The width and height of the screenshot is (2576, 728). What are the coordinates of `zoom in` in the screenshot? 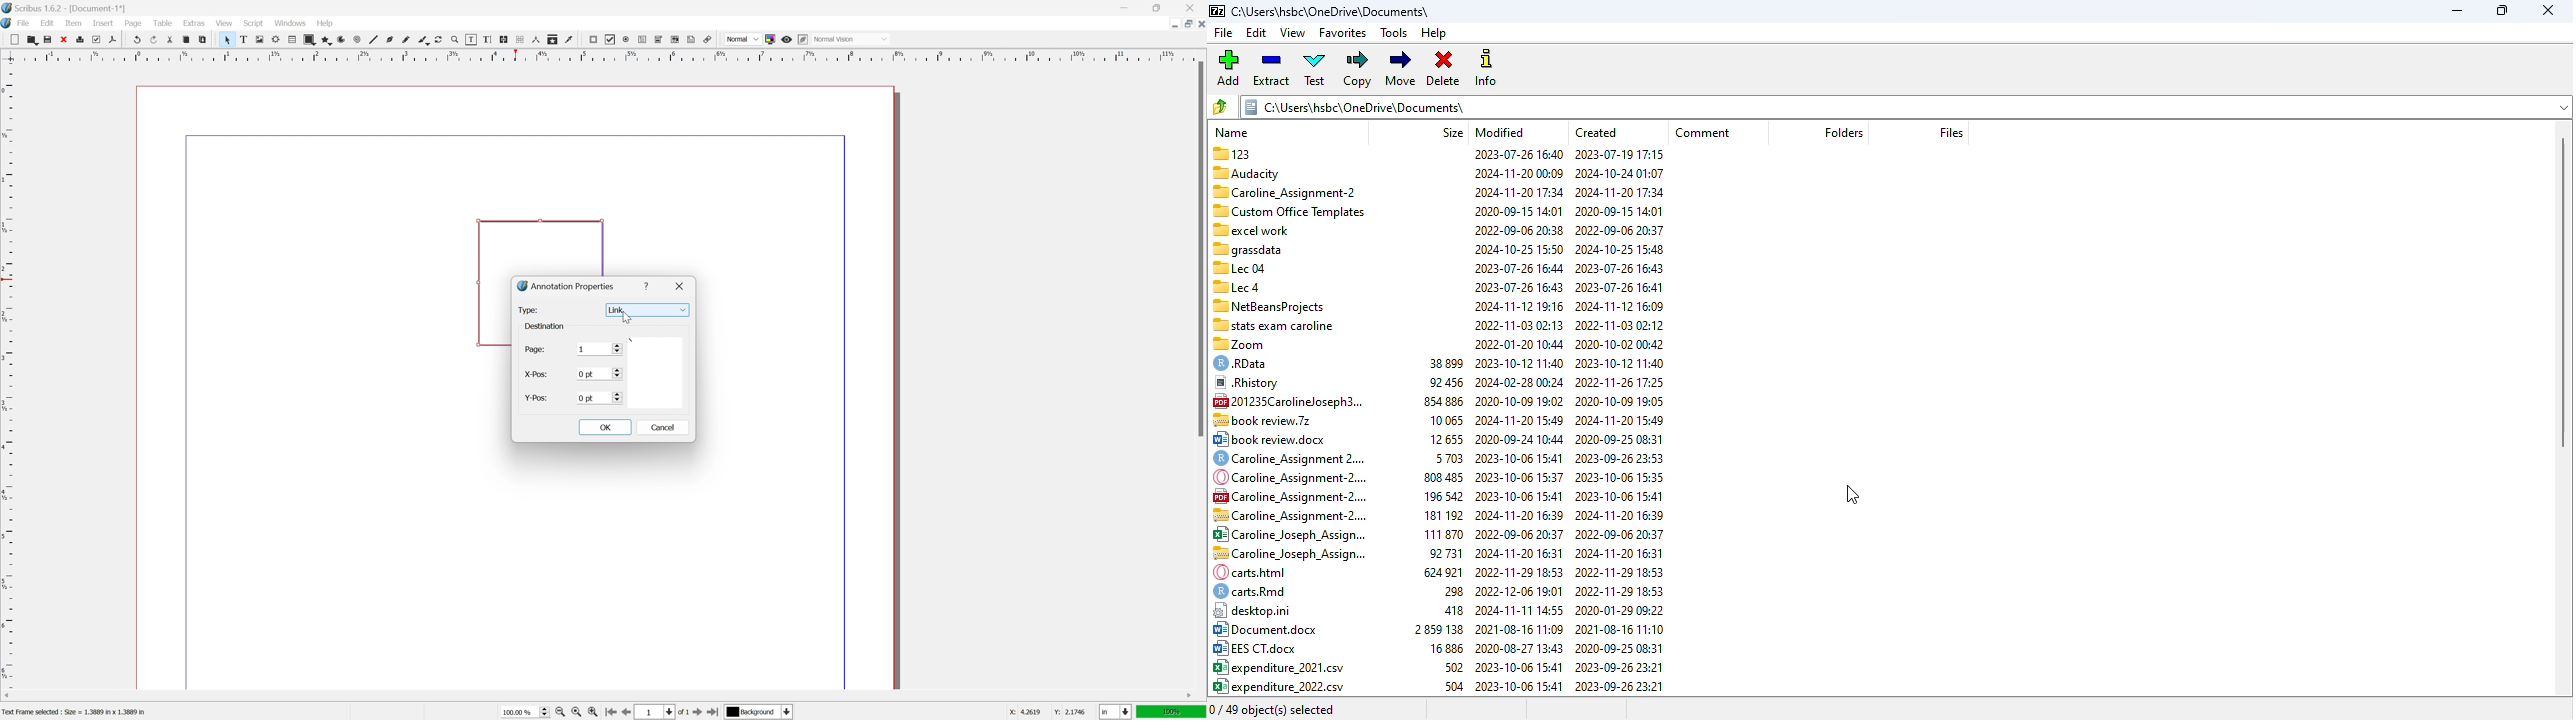 It's located at (593, 712).